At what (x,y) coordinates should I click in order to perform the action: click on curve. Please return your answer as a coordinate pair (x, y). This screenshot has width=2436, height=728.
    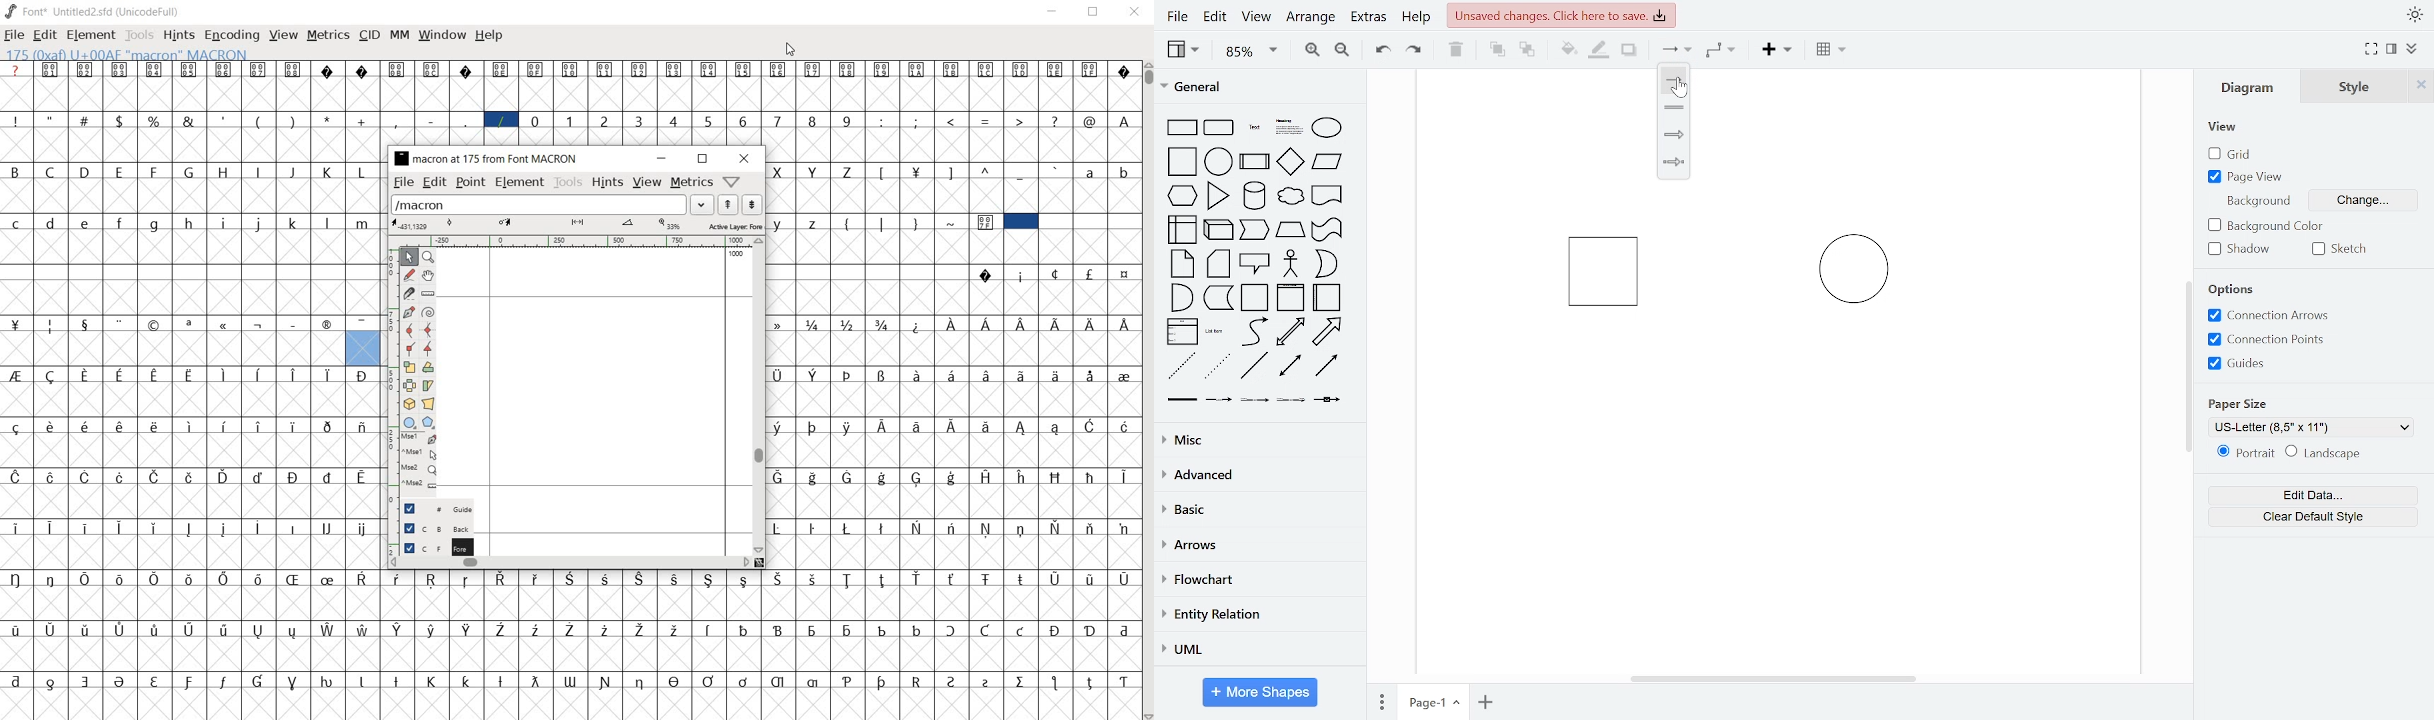
    Looking at the image, I should click on (1255, 331).